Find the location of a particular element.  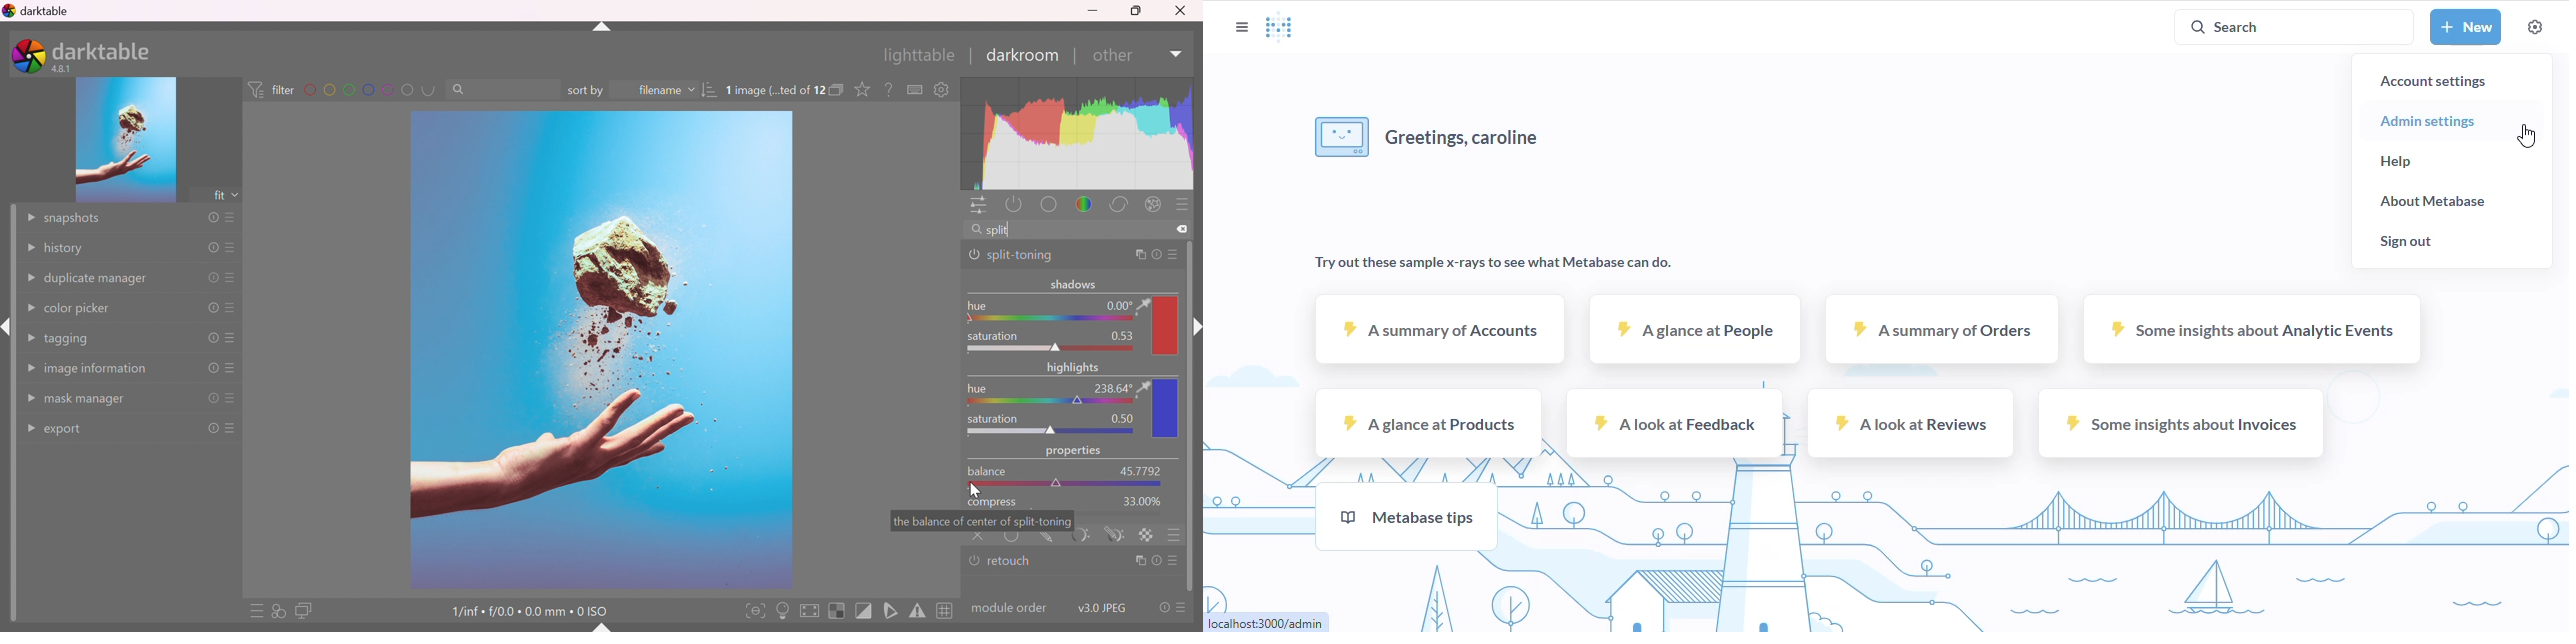

toggle guide lines is located at coordinates (944, 611).